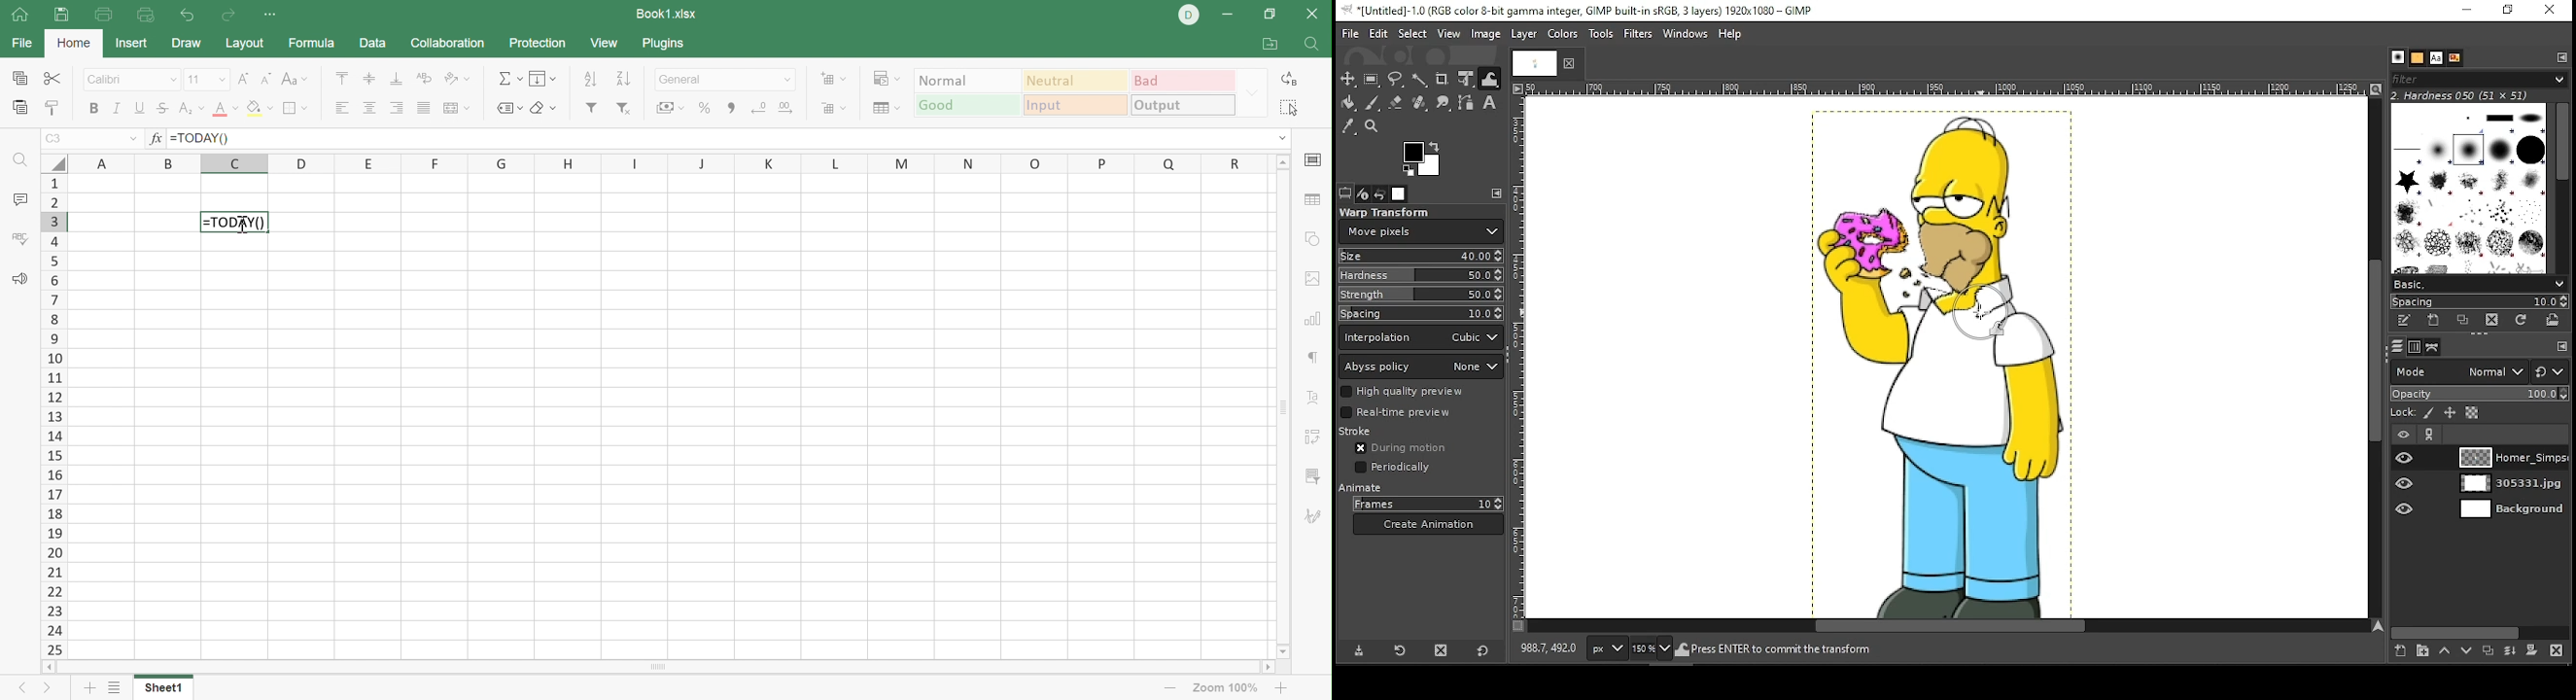 The width and height of the screenshot is (2576, 700). I want to click on unified transform tool, so click(1468, 80).